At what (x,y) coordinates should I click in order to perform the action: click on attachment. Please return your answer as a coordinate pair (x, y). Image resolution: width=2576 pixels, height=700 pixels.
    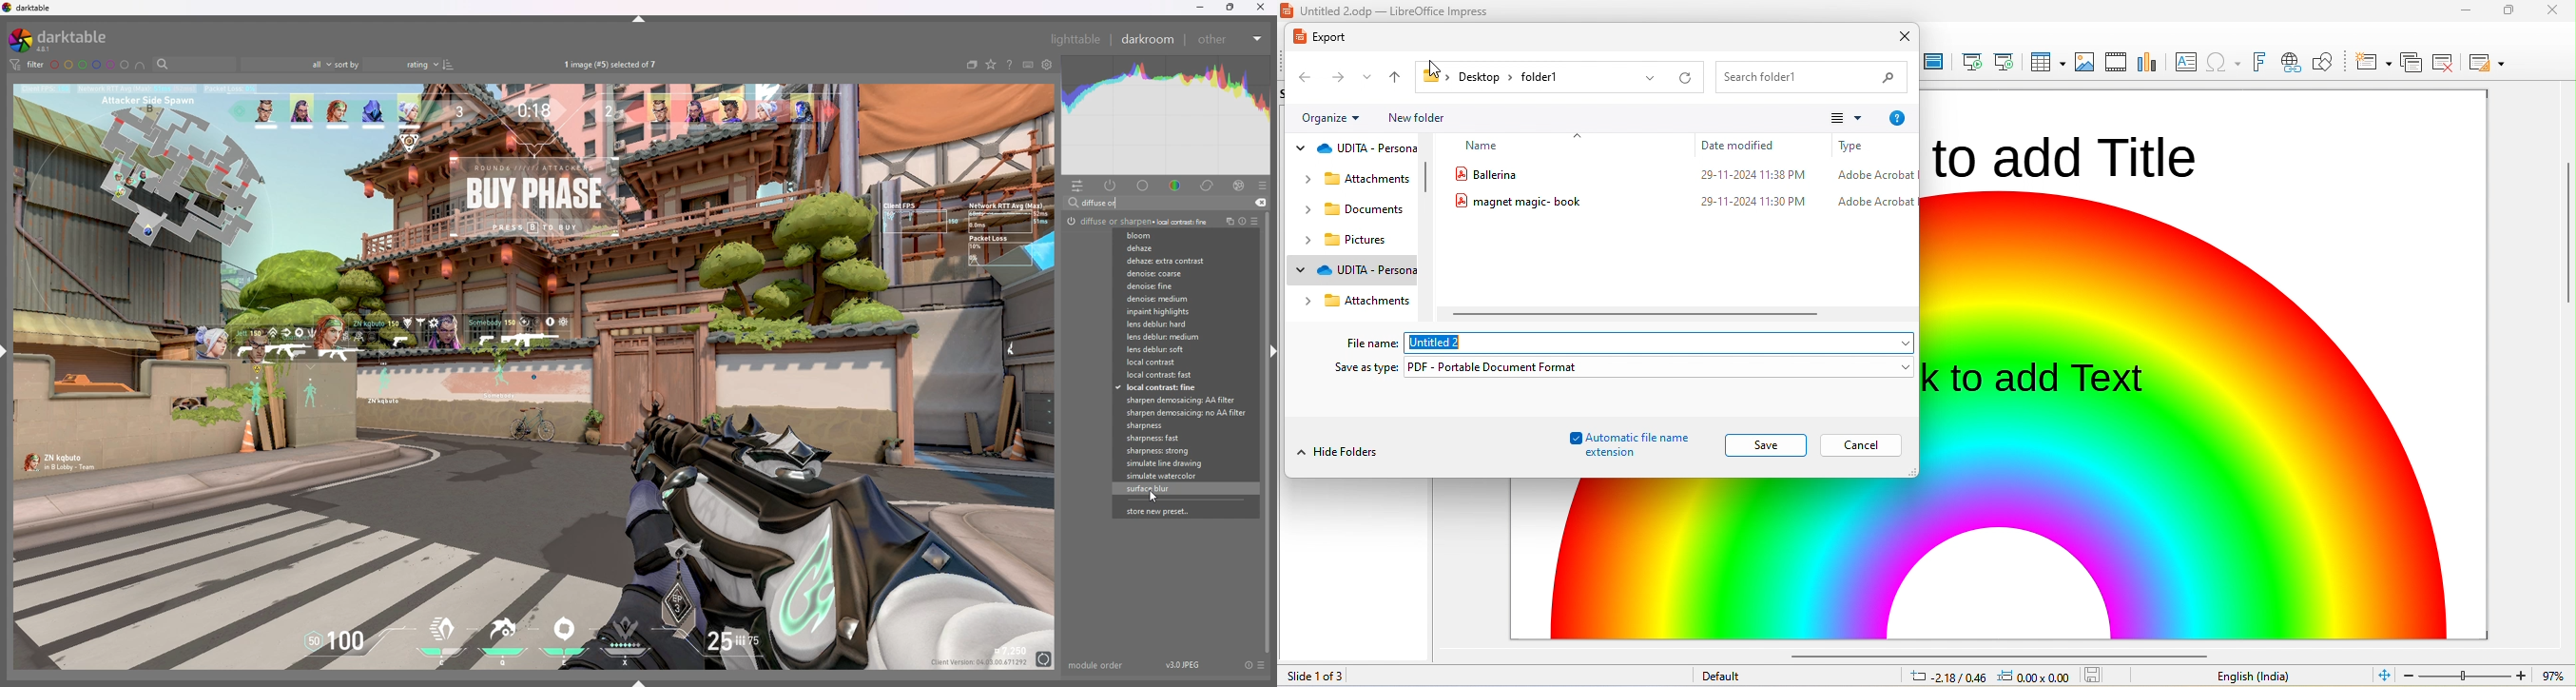
    Looking at the image, I should click on (1368, 179).